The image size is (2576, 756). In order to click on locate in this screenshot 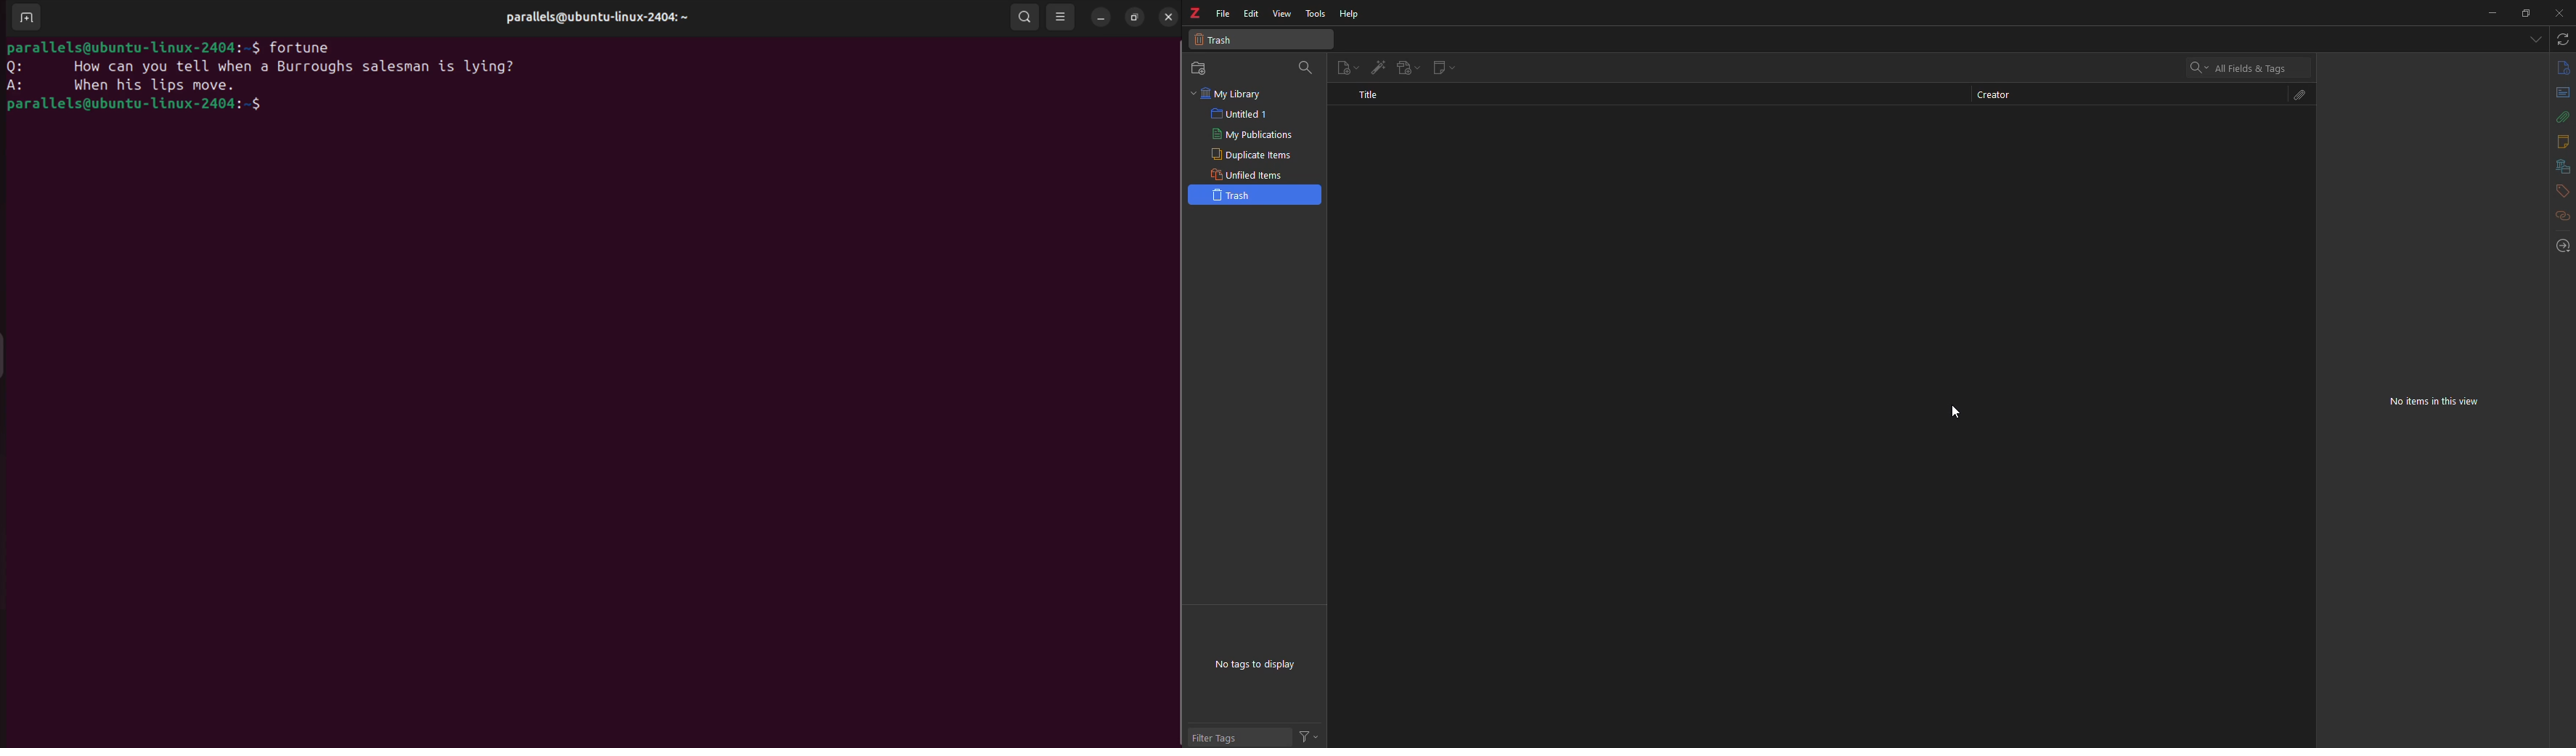, I will do `click(2561, 243)`.